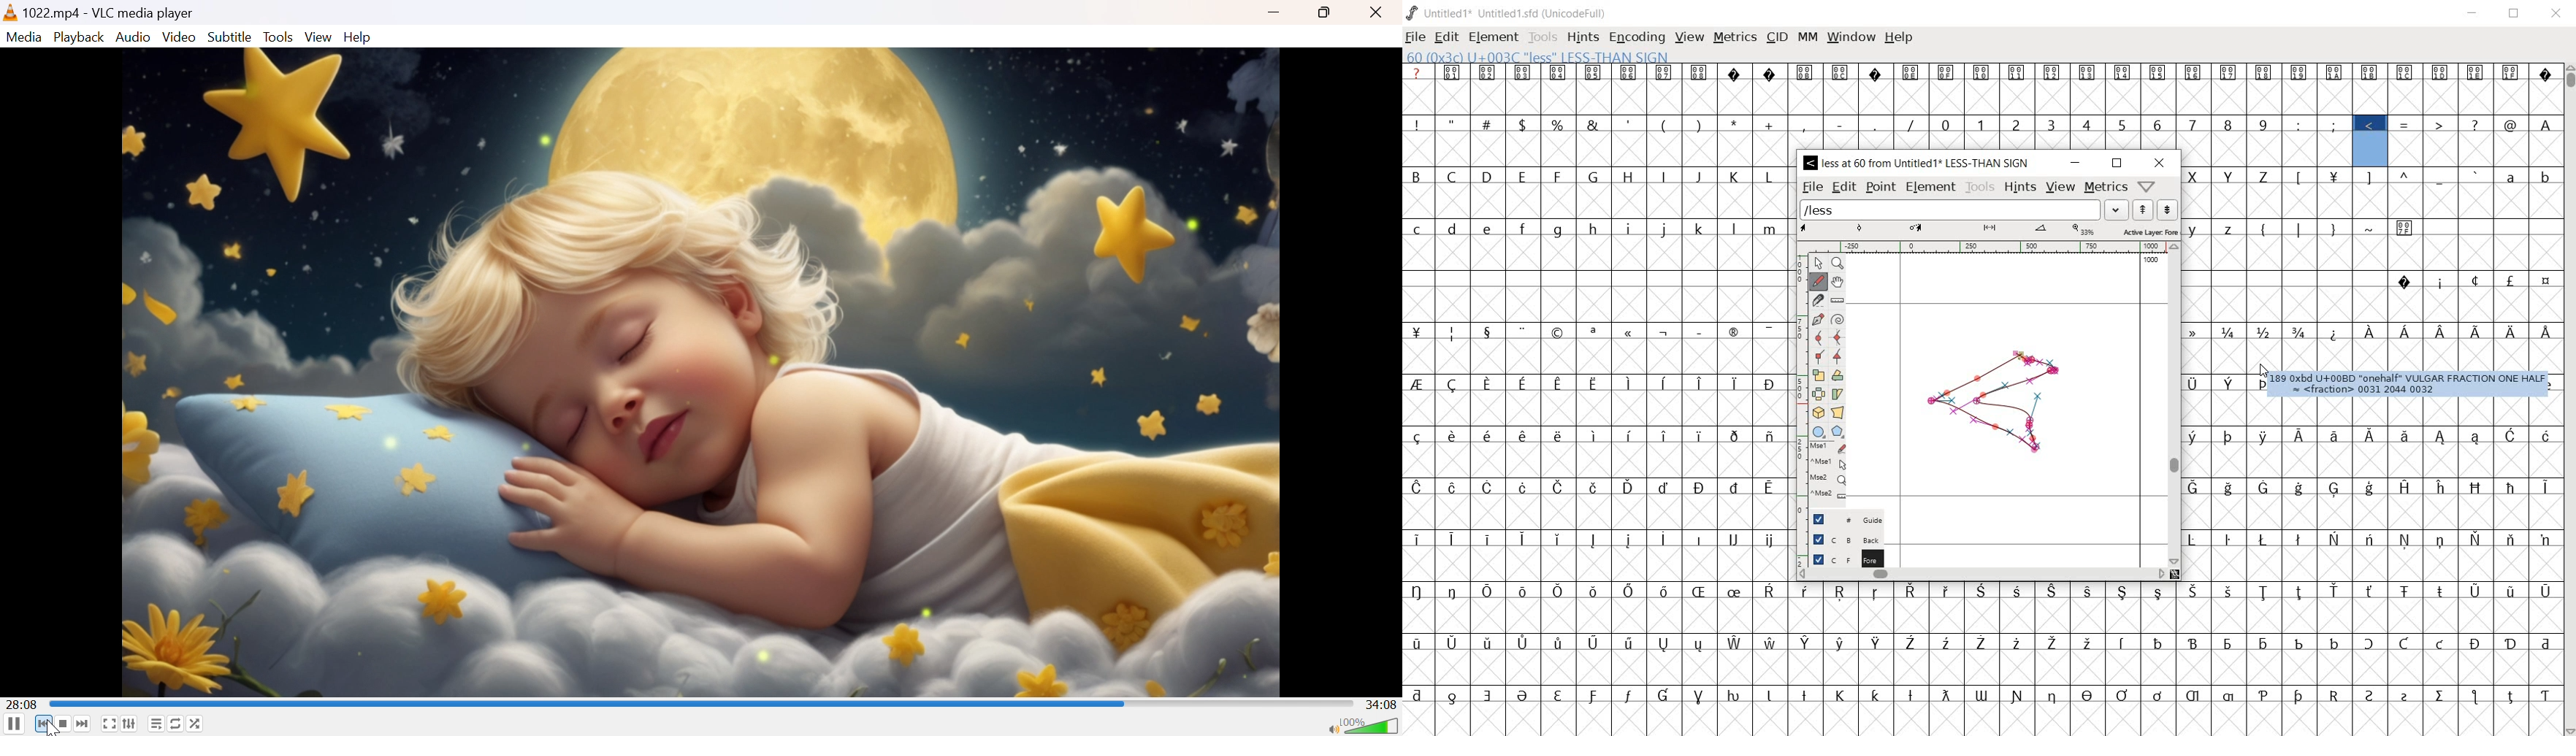 The width and height of the screenshot is (2576, 756). I want to click on cut splines in two, so click(1818, 300).